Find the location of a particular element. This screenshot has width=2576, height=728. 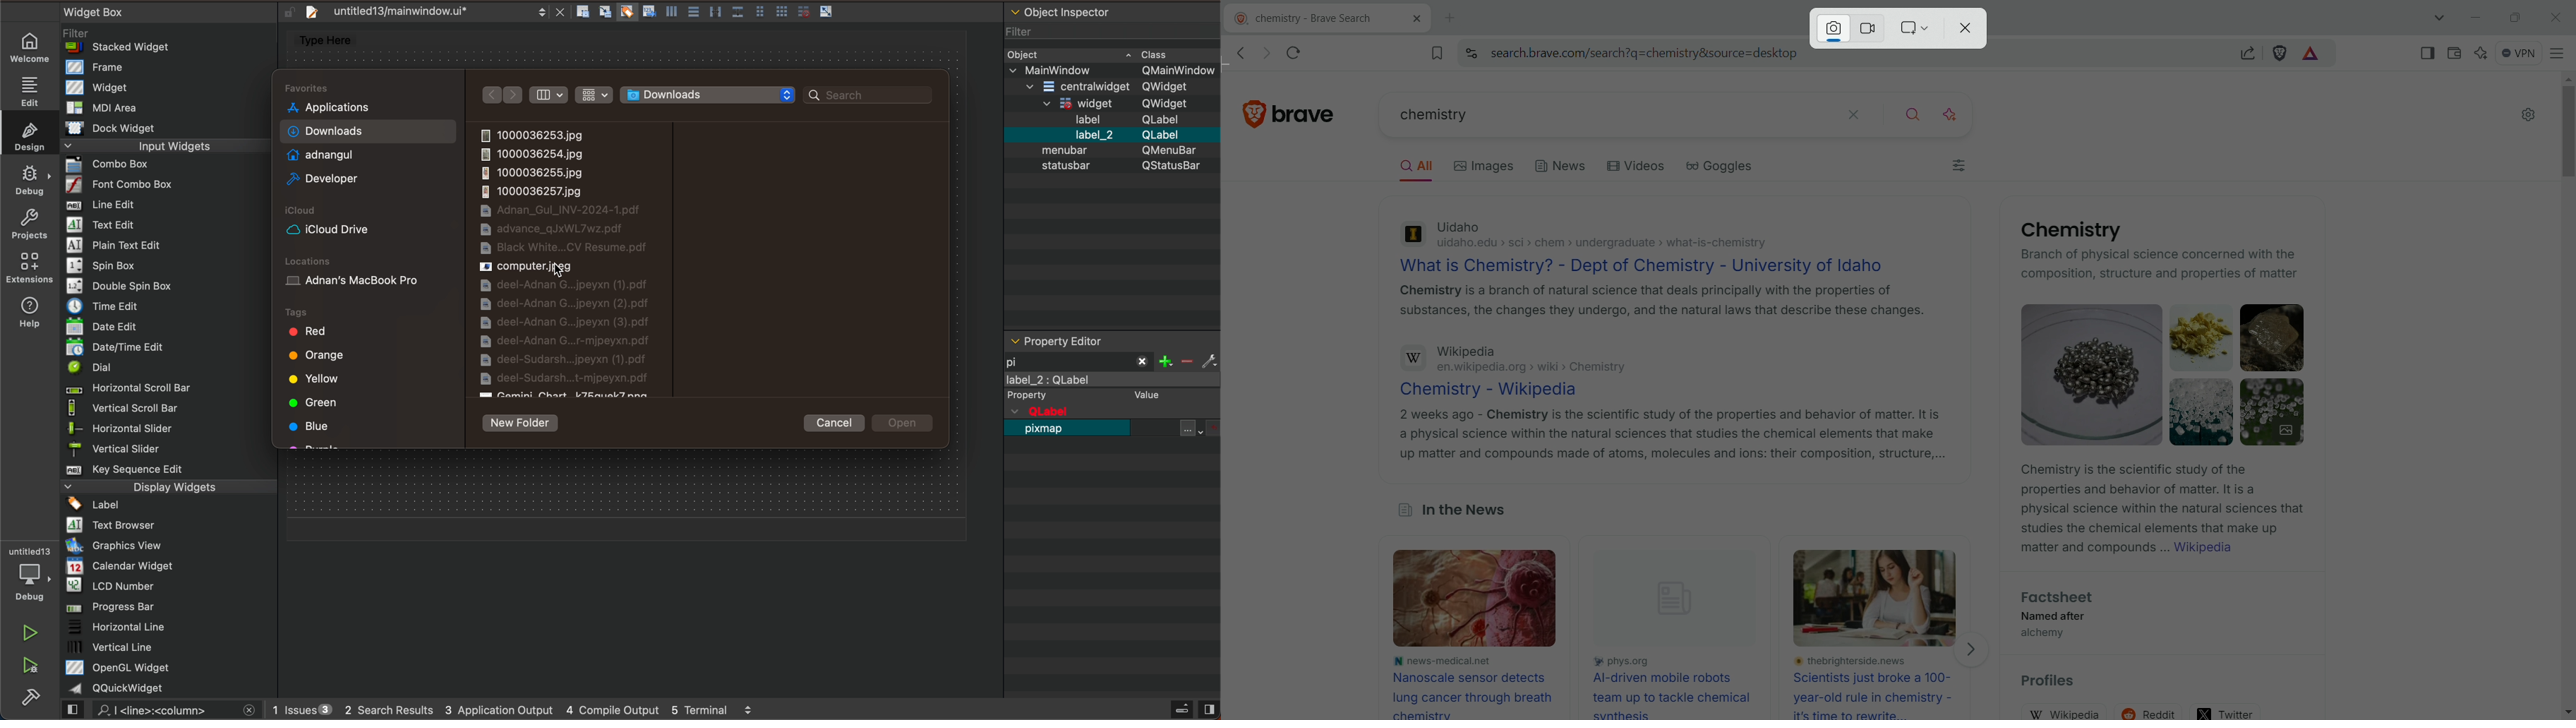

debug is located at coordinates (29, 176).